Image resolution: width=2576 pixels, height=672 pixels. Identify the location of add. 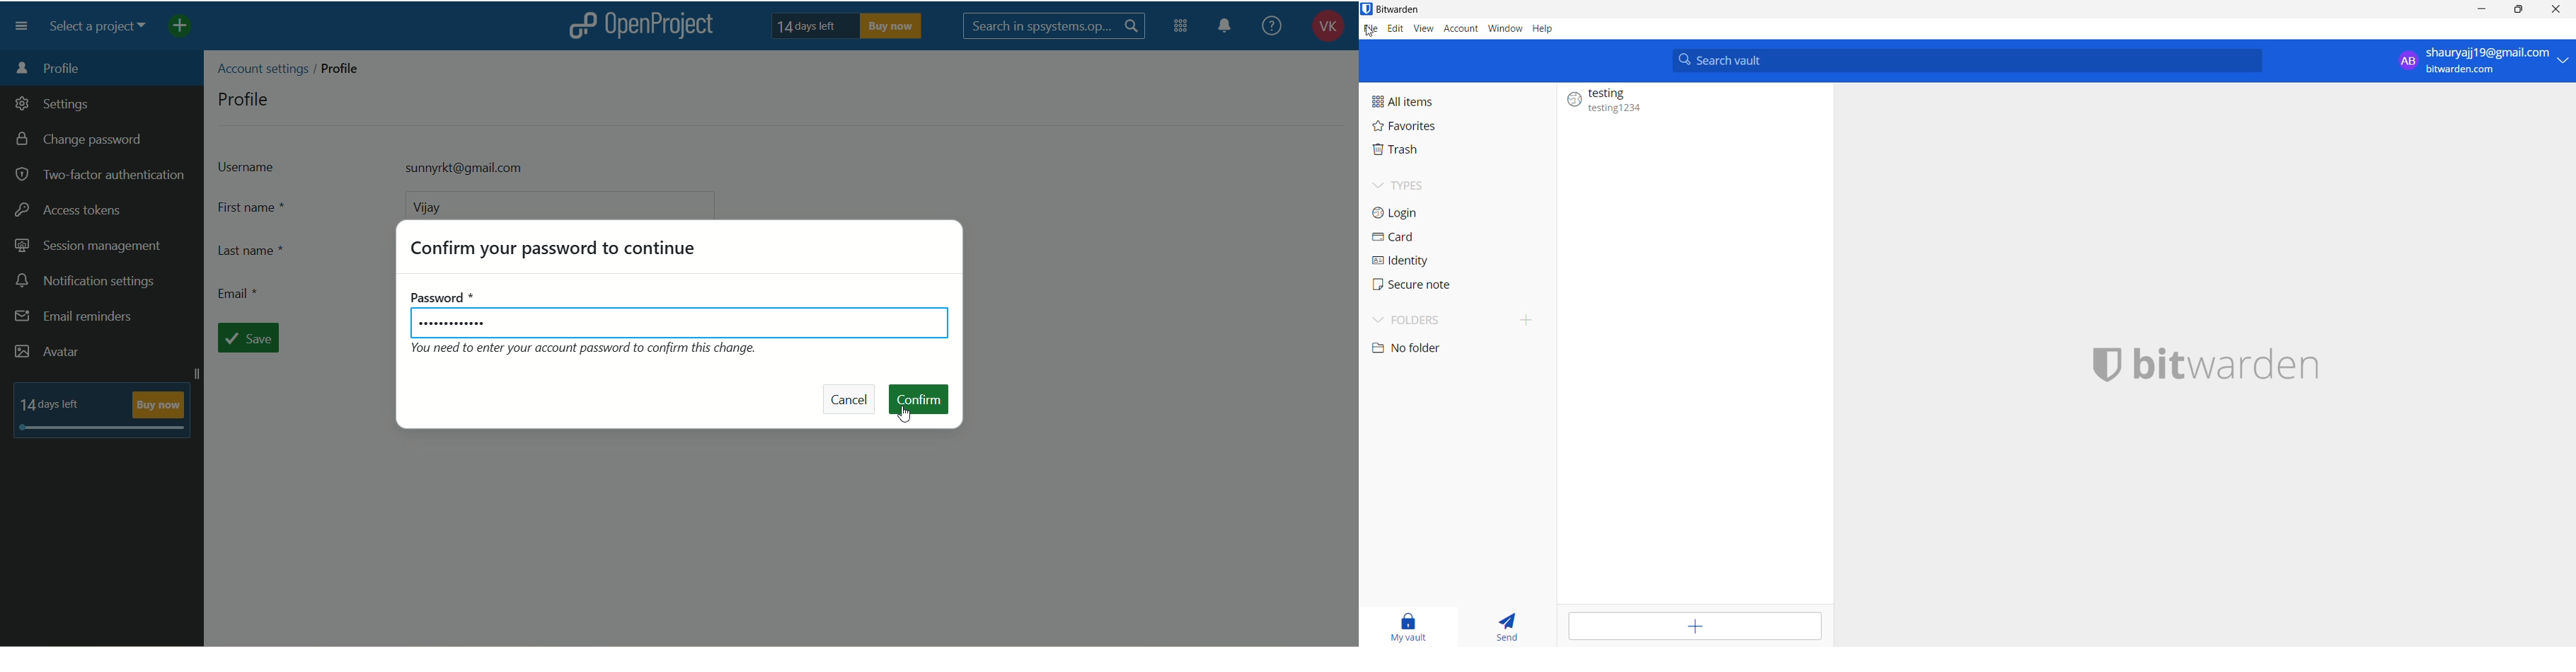
(1693, 627).